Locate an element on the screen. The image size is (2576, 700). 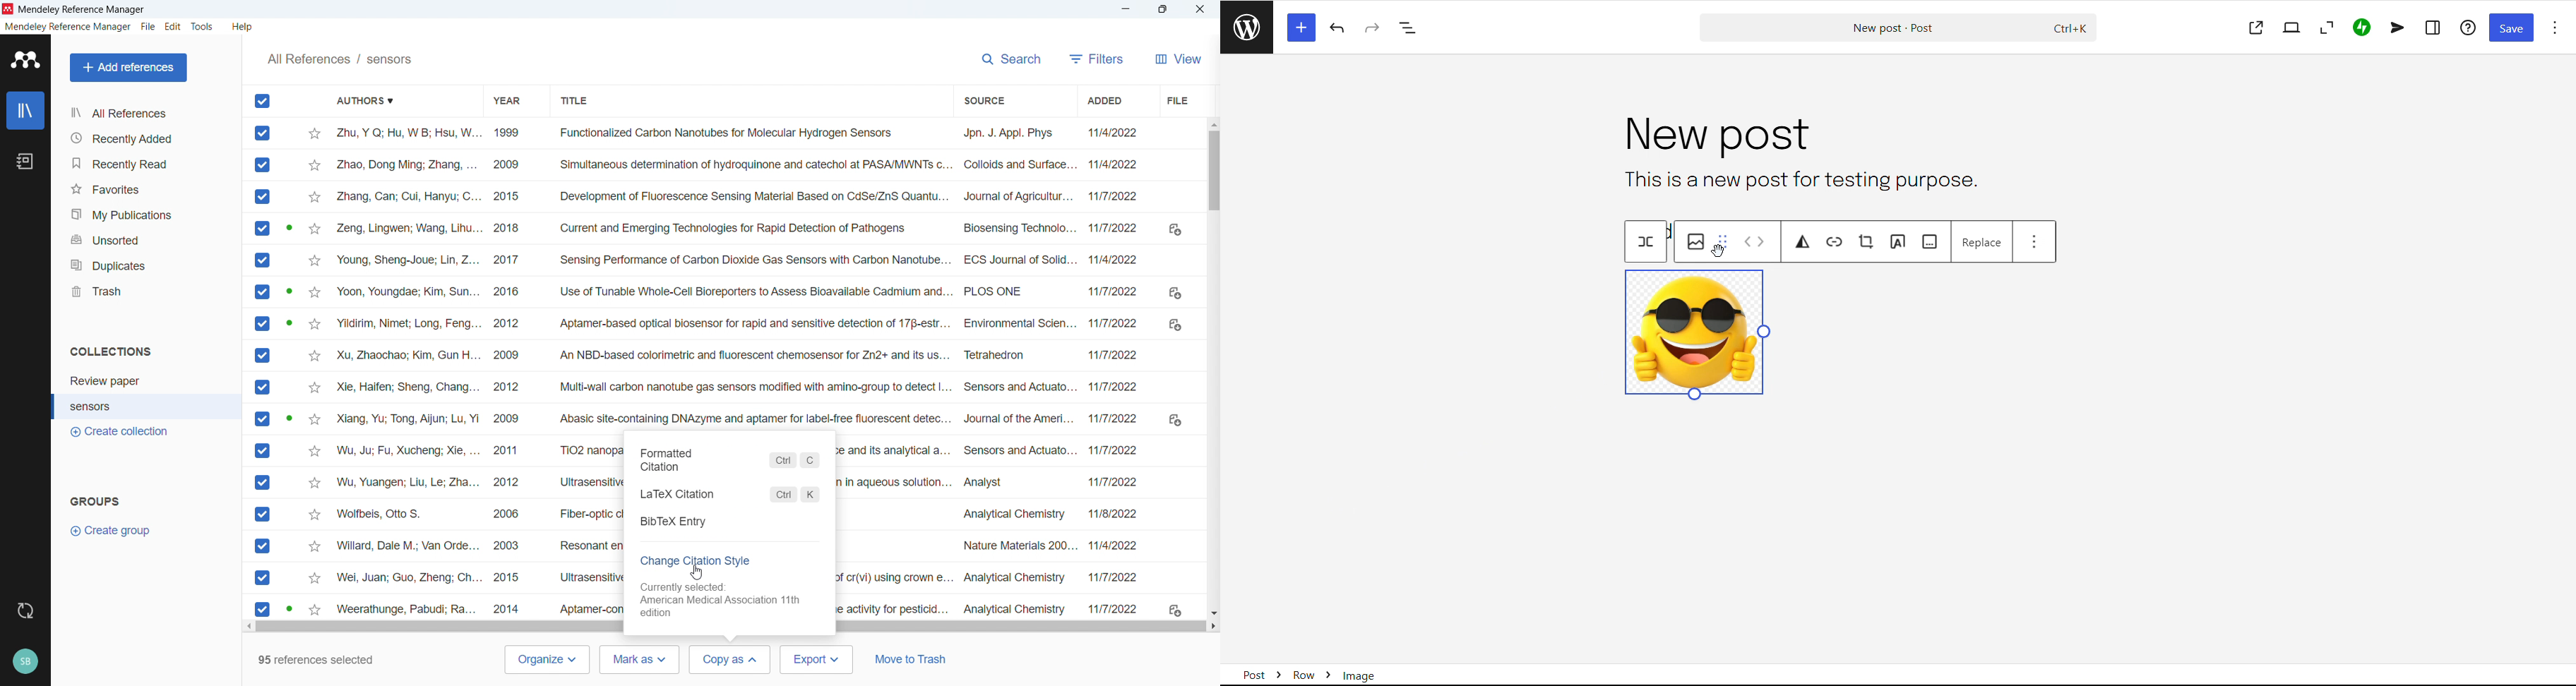
search  is located at coordinates (1009, 59).